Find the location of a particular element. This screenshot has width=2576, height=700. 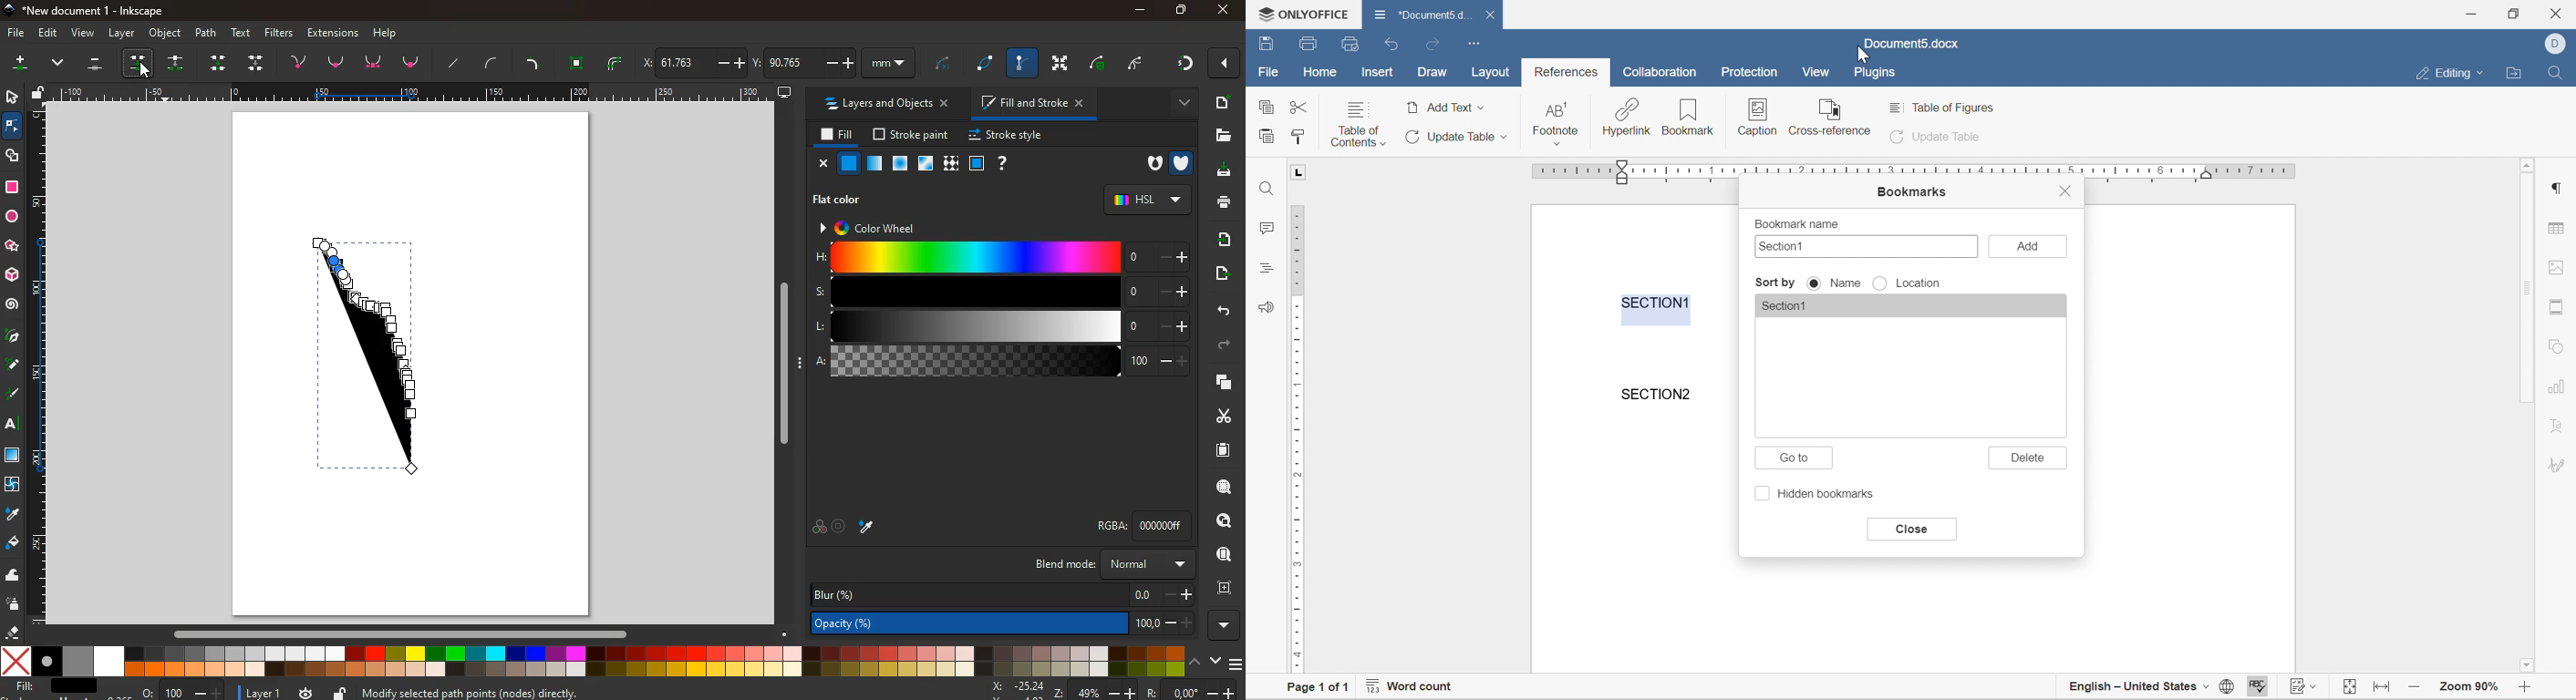

feedback and support is located at coordinates (1267, 306).